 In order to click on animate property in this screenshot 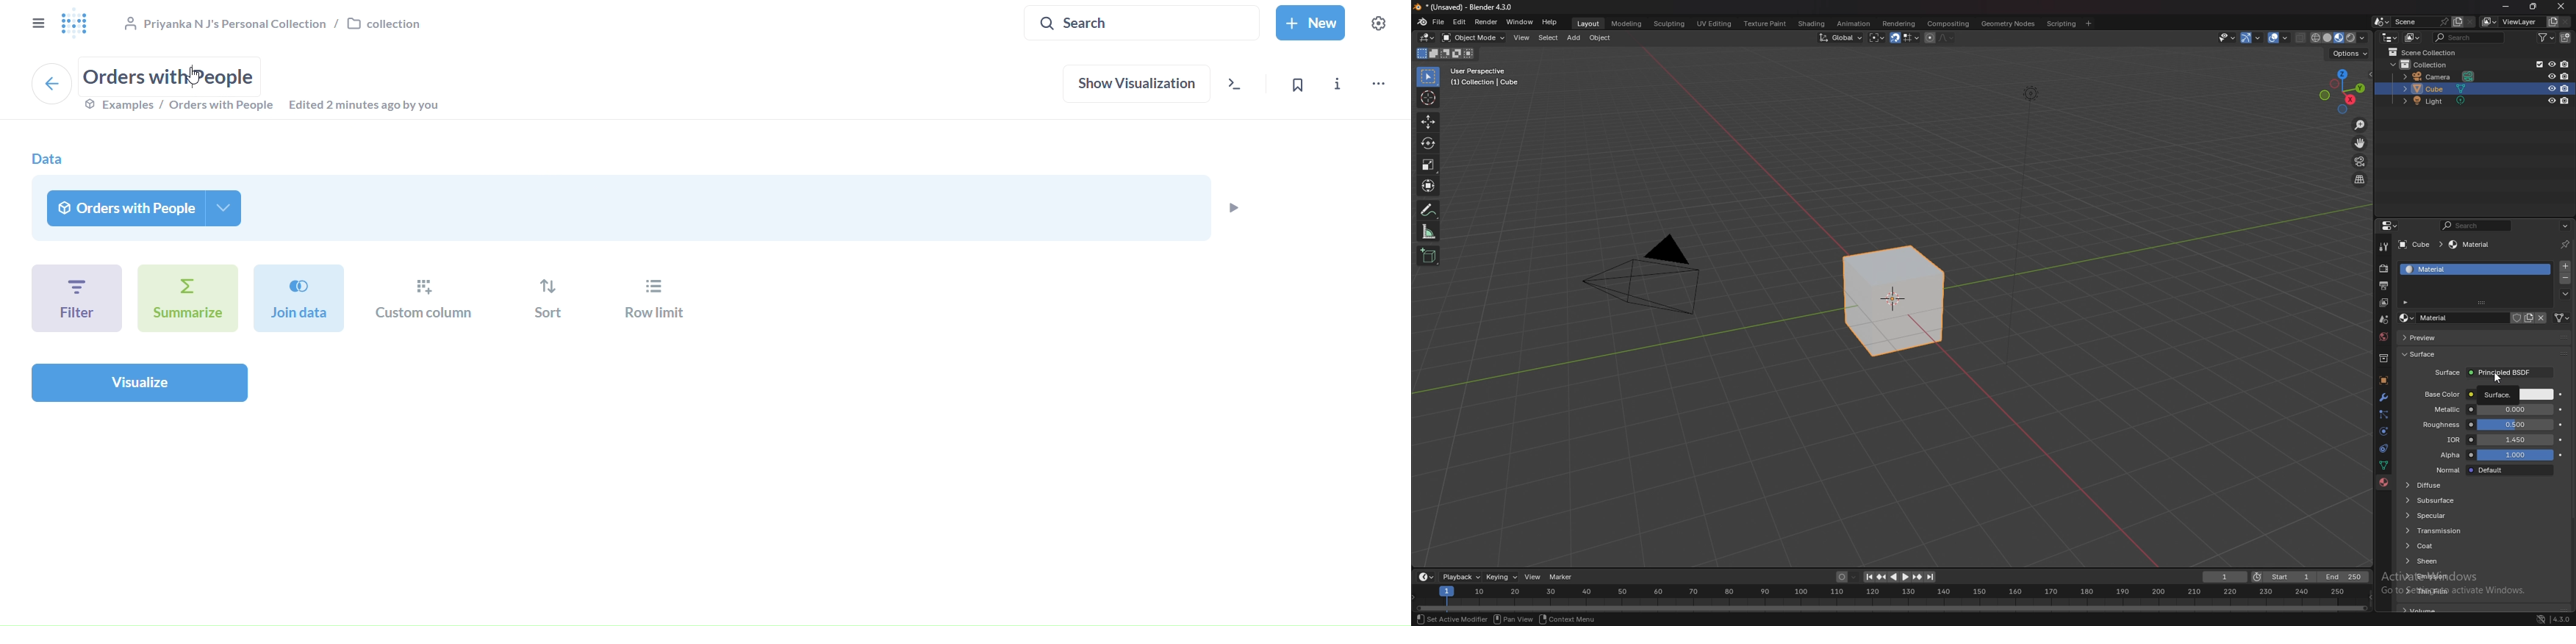, I will do `click(2562, 395)`.